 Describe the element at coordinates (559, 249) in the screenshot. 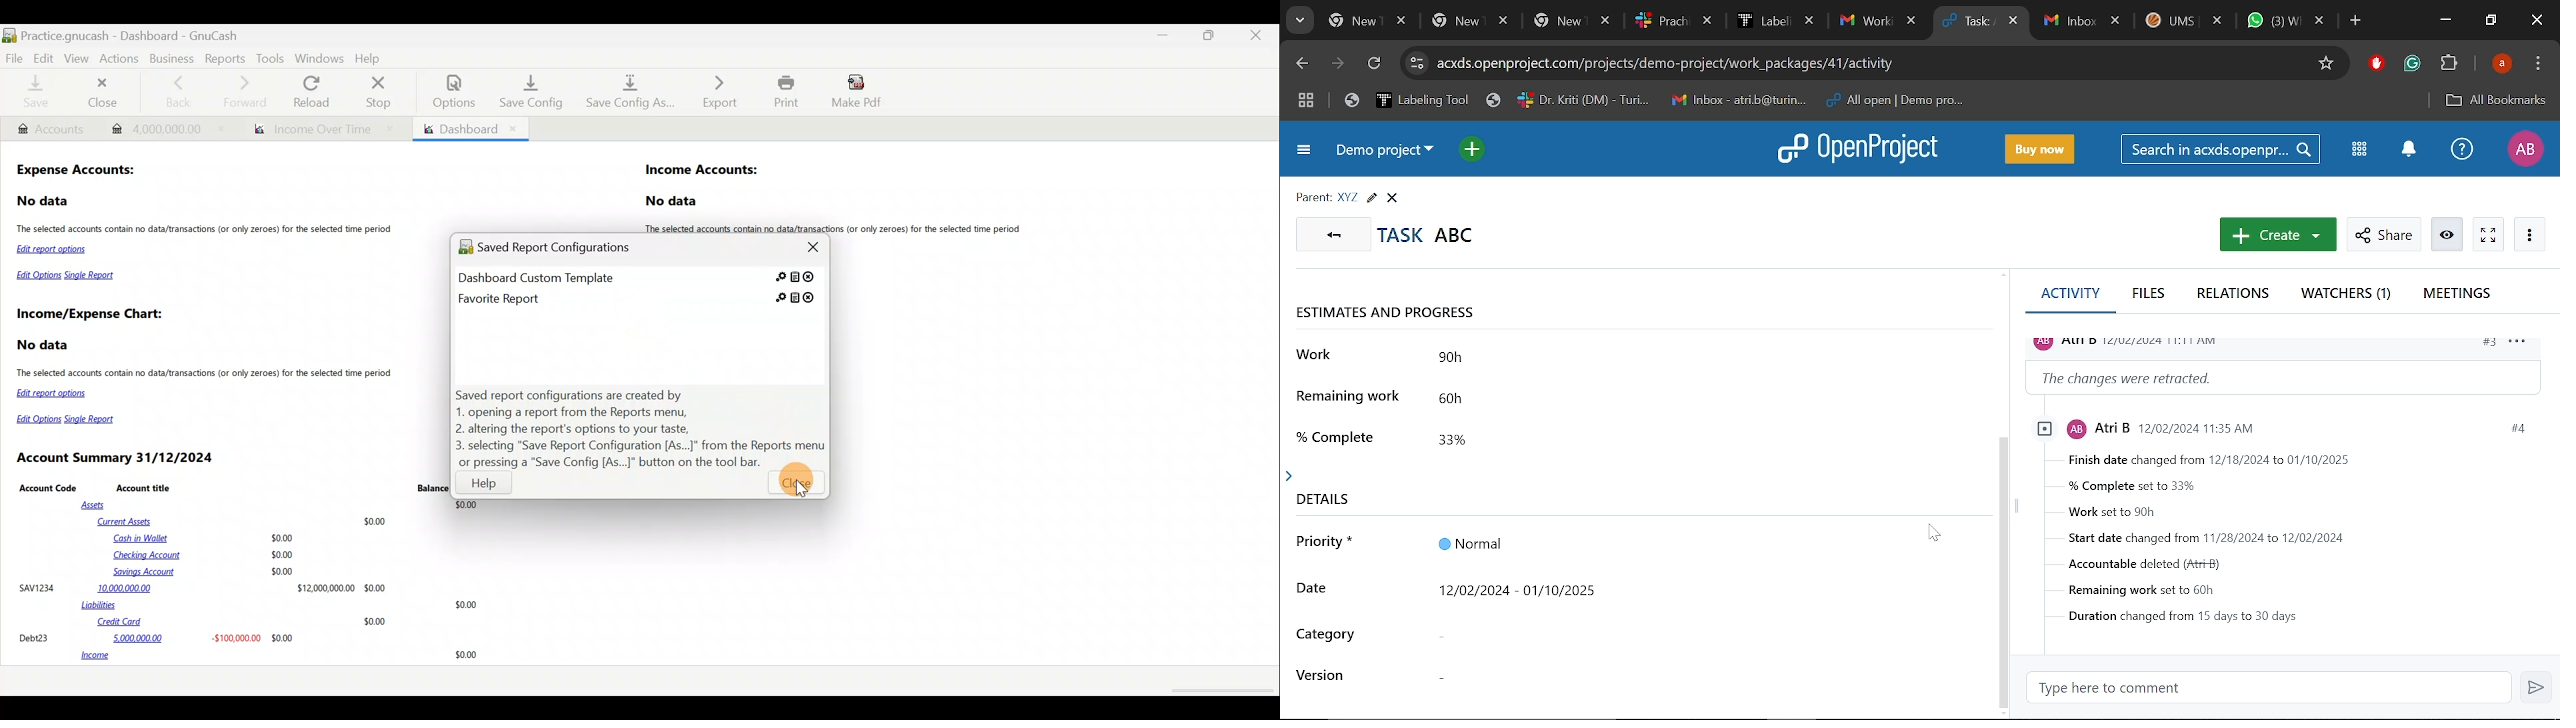

I see `Saved report configurations` at that location.